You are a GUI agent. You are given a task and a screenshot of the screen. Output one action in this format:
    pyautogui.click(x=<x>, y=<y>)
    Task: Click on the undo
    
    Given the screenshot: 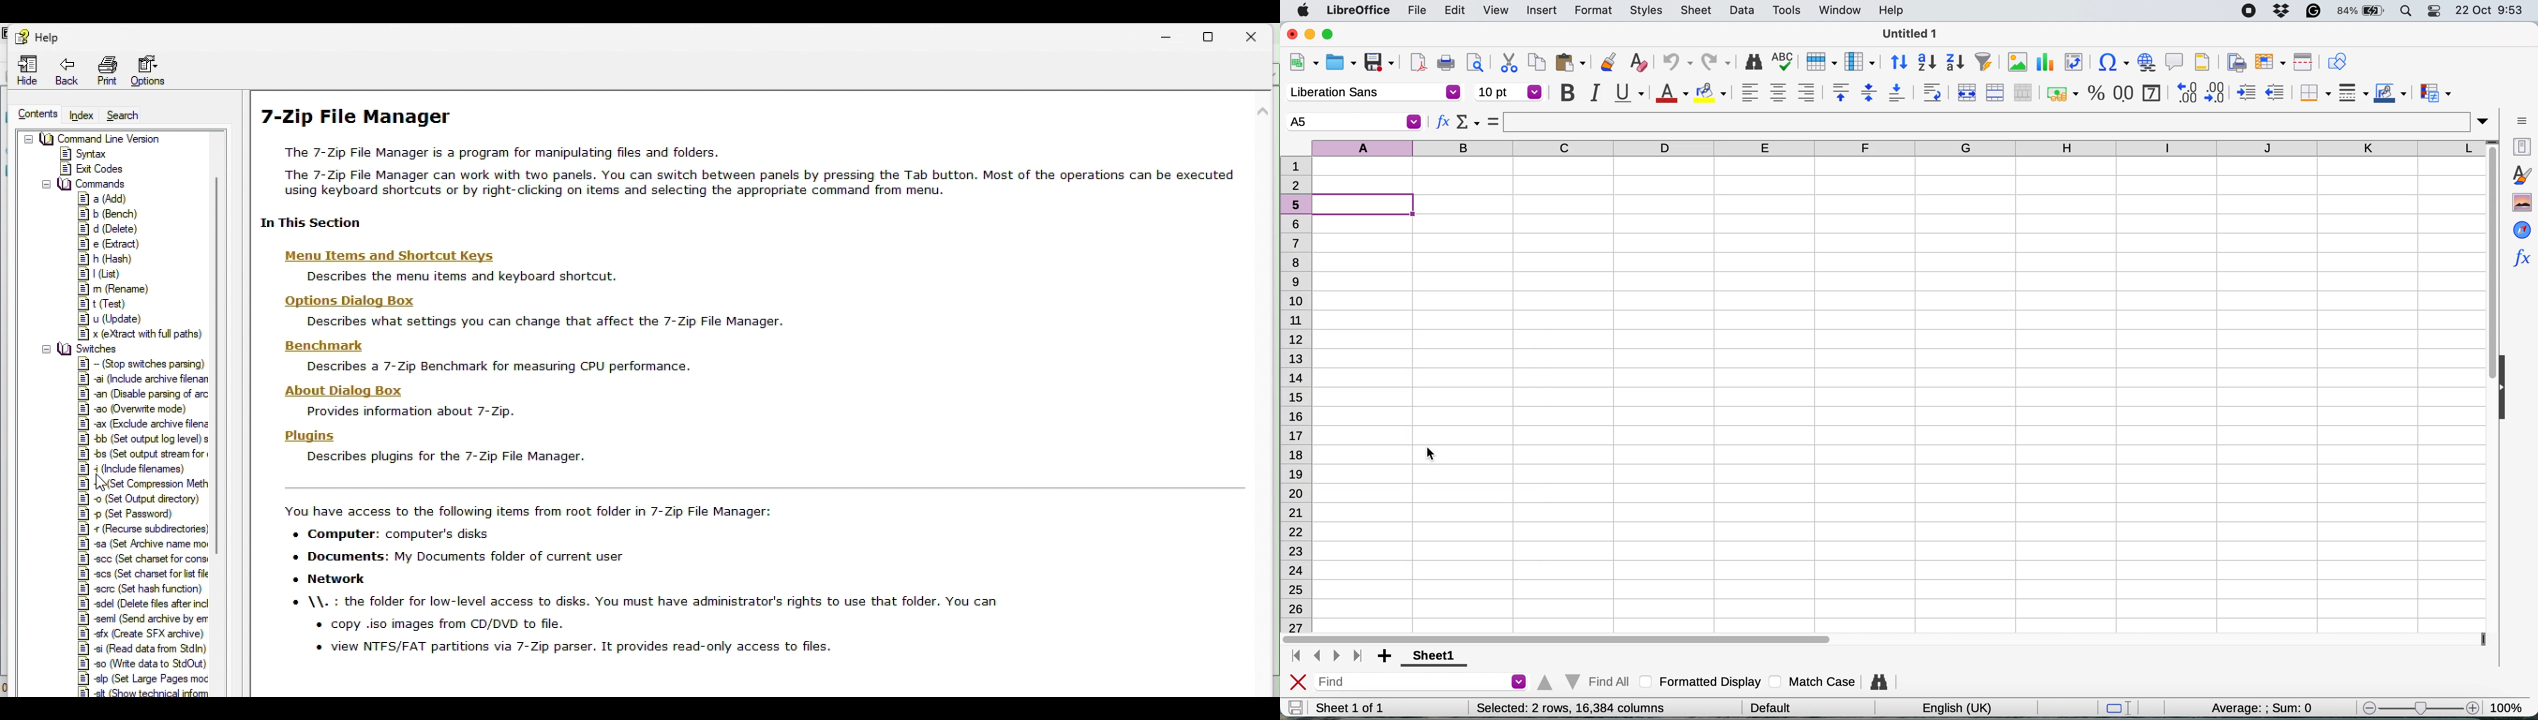 What is the action you would take?
    pyautogui.click(x=1673, y=63)
    